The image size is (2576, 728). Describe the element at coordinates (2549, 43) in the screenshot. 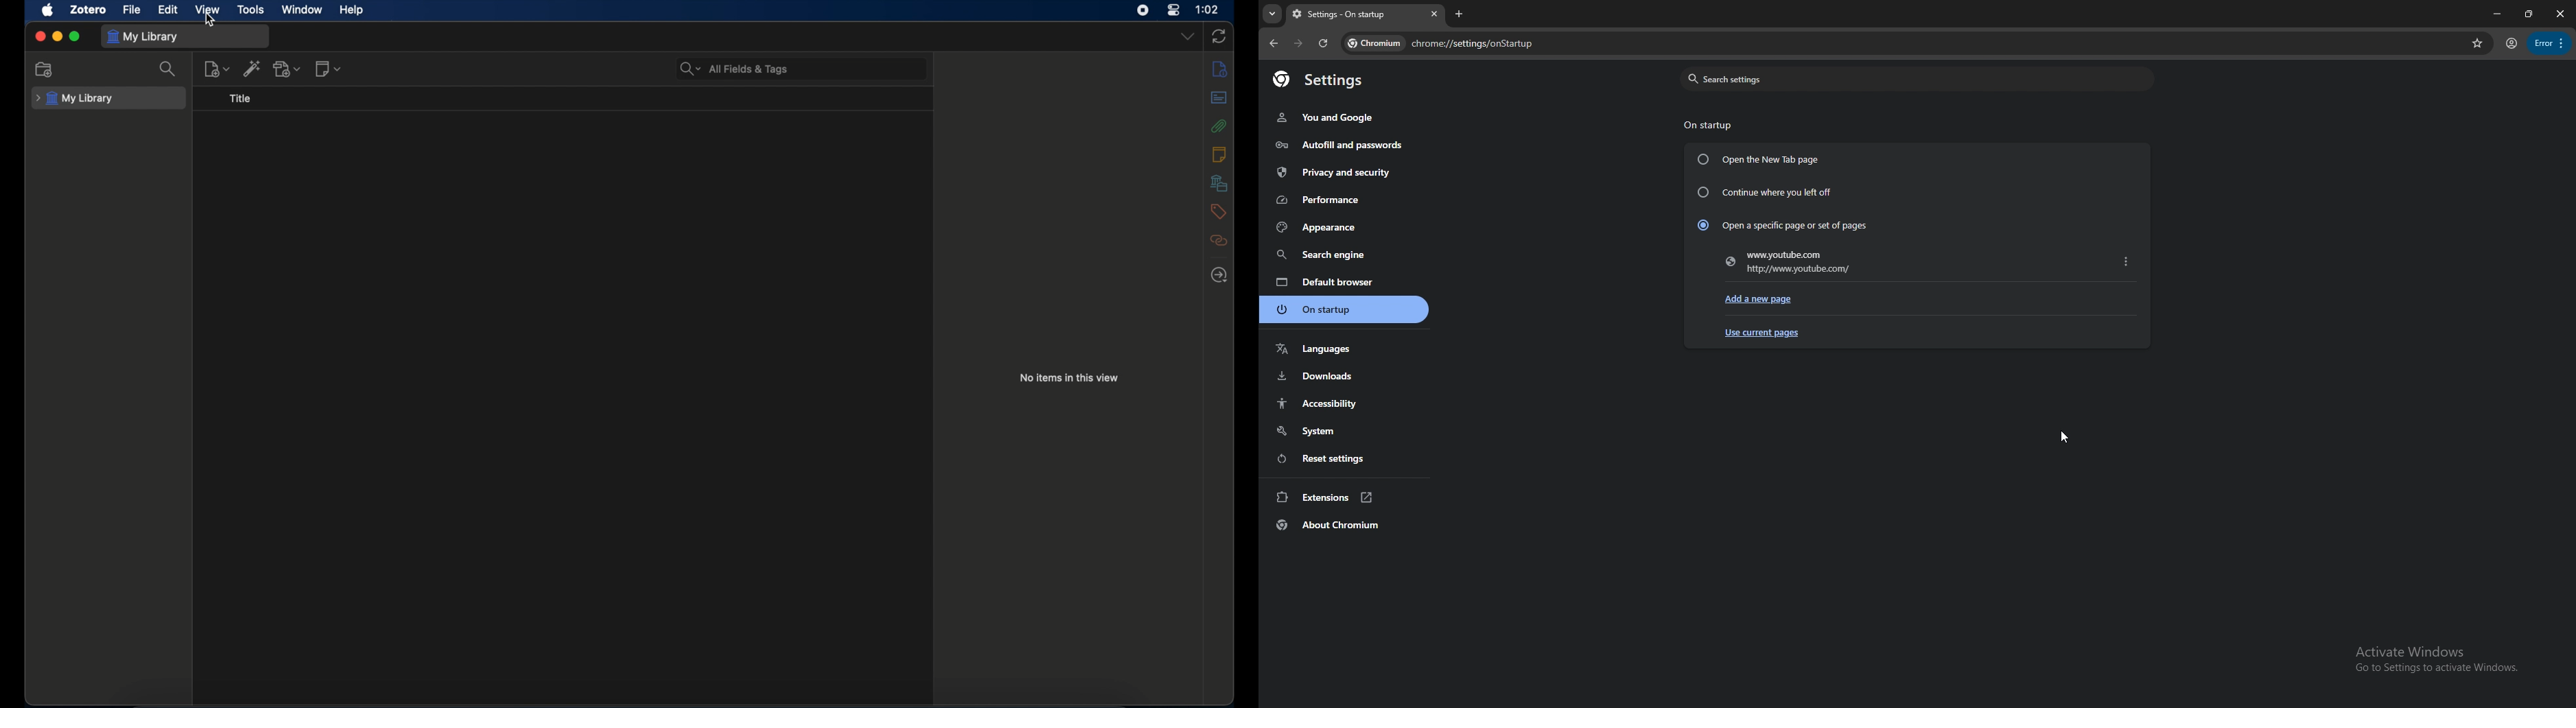

I see `options` at that location.